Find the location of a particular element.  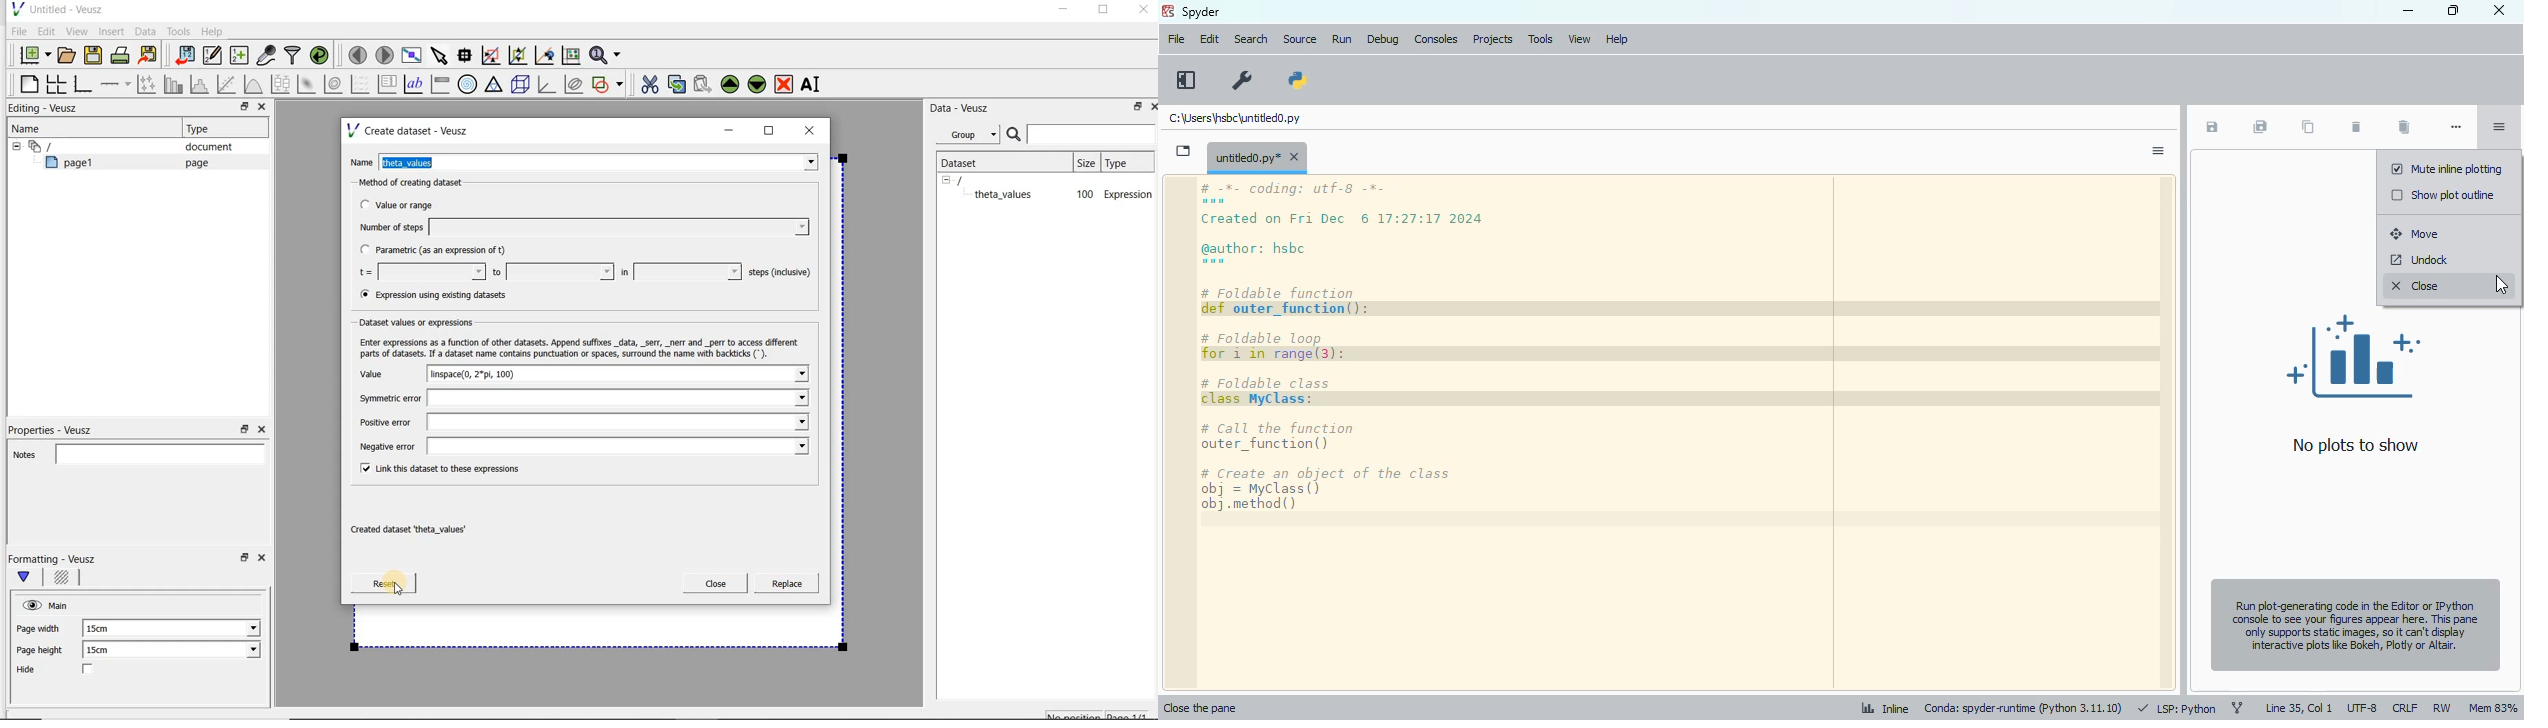

projects is located at coordinates (1494, 39).